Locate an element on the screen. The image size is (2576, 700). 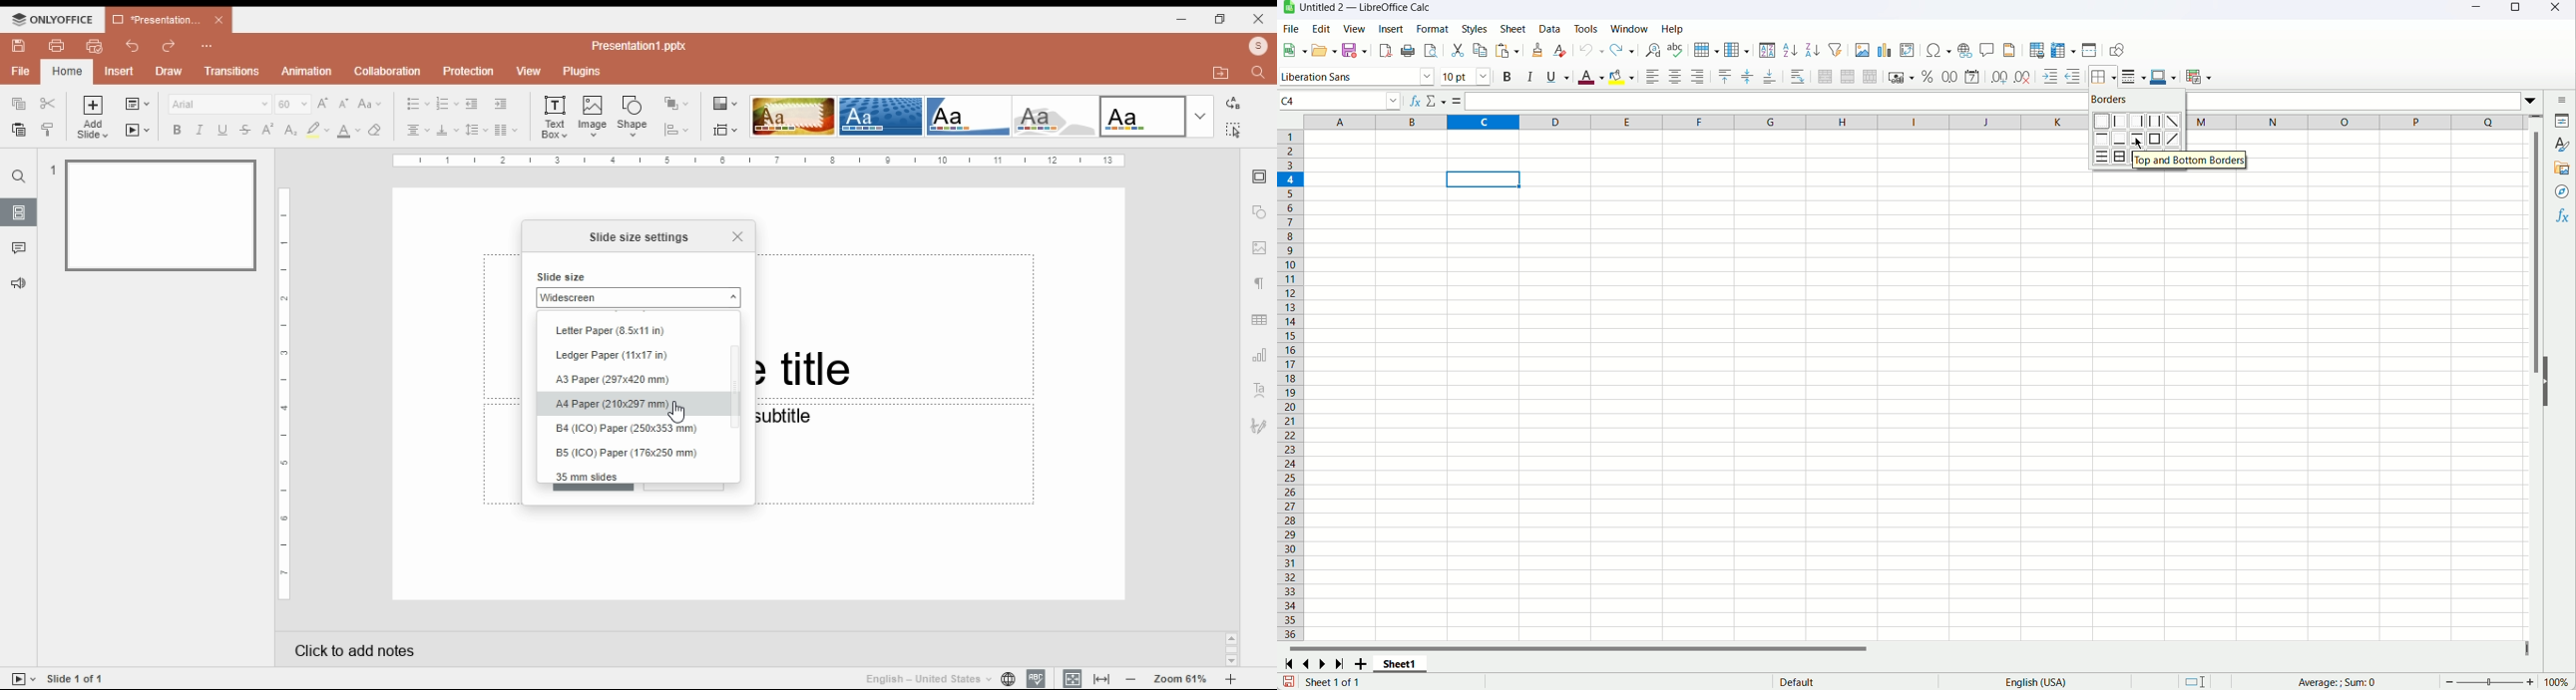
Show draw functions is located at coordinates (2119, 50).